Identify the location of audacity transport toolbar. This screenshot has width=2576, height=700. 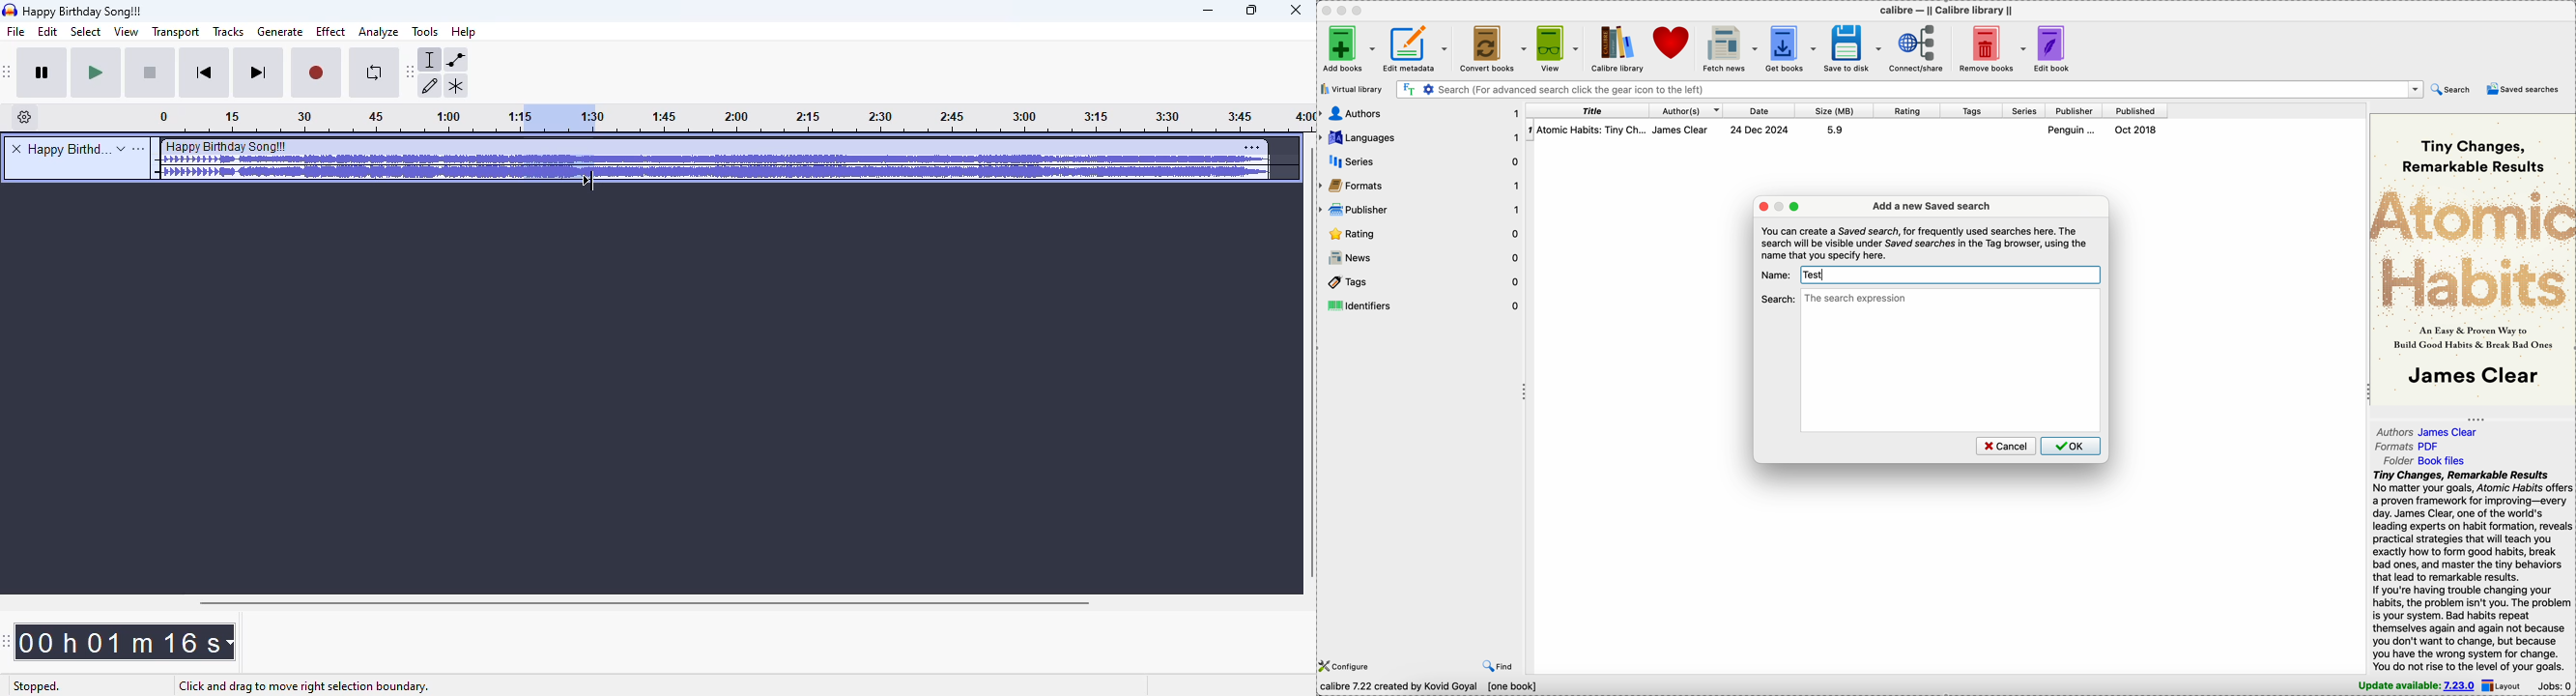
(9, 72).